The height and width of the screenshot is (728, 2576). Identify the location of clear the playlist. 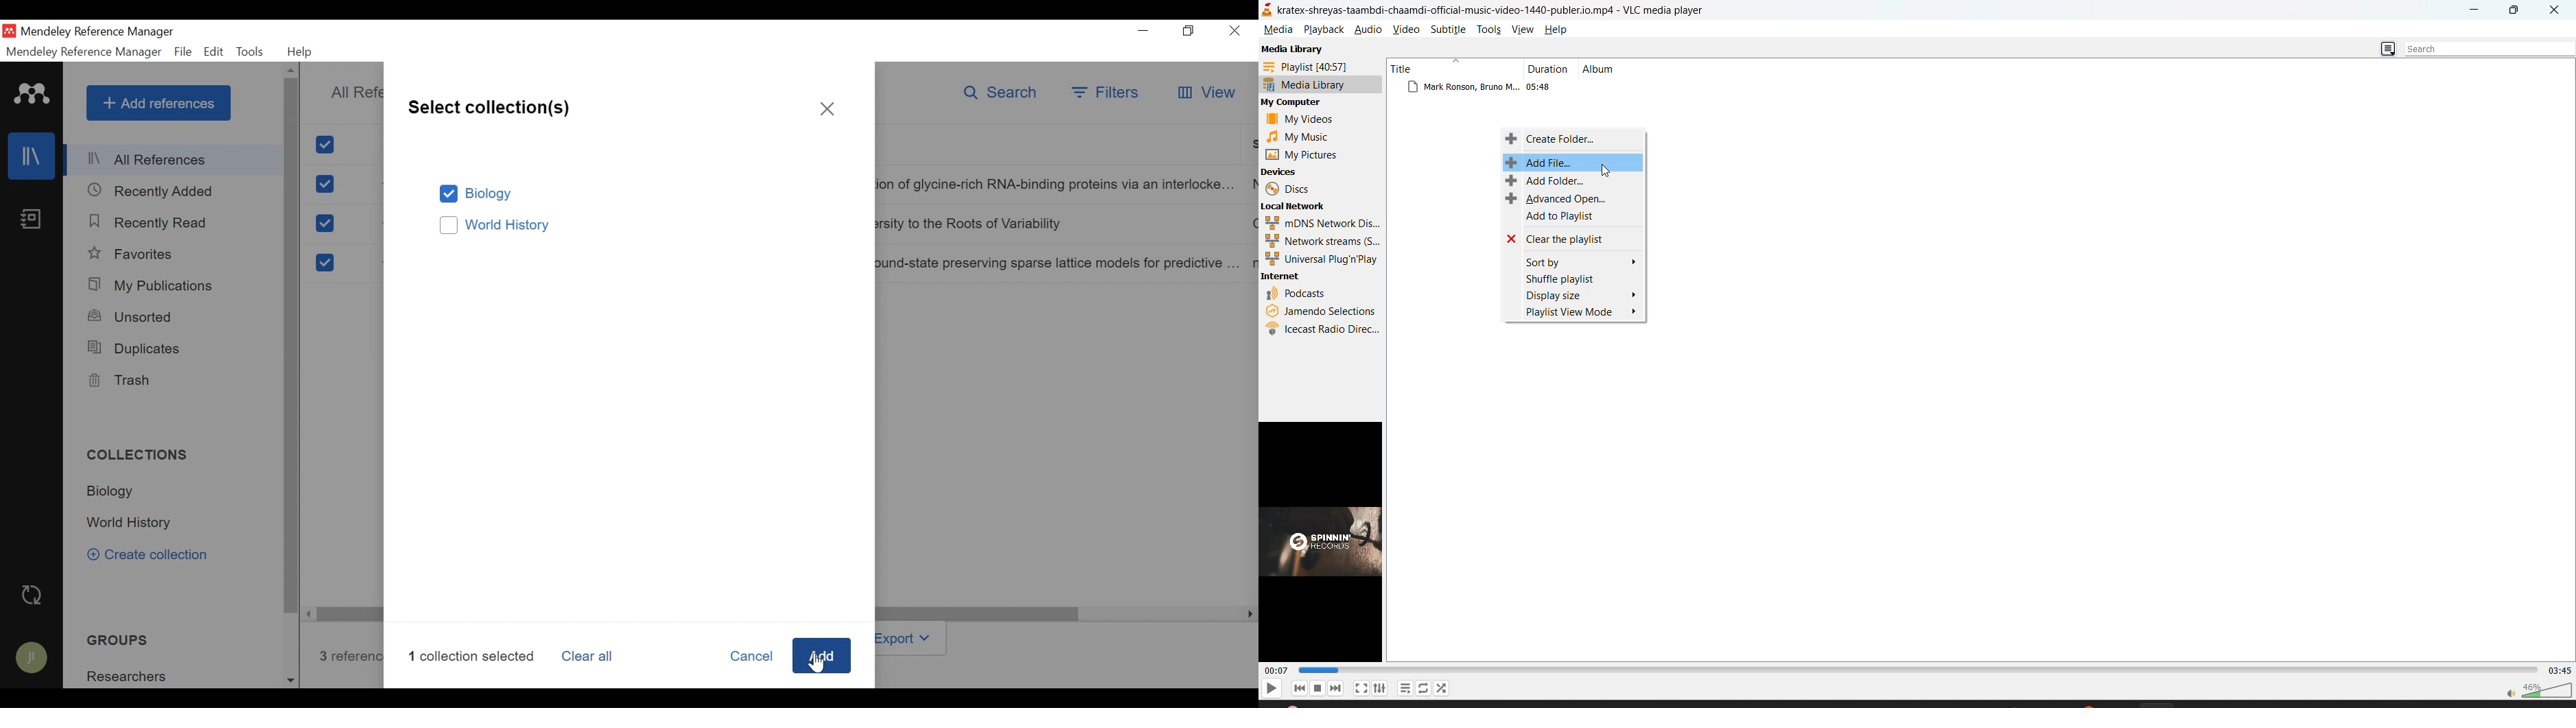
(1560, 240).